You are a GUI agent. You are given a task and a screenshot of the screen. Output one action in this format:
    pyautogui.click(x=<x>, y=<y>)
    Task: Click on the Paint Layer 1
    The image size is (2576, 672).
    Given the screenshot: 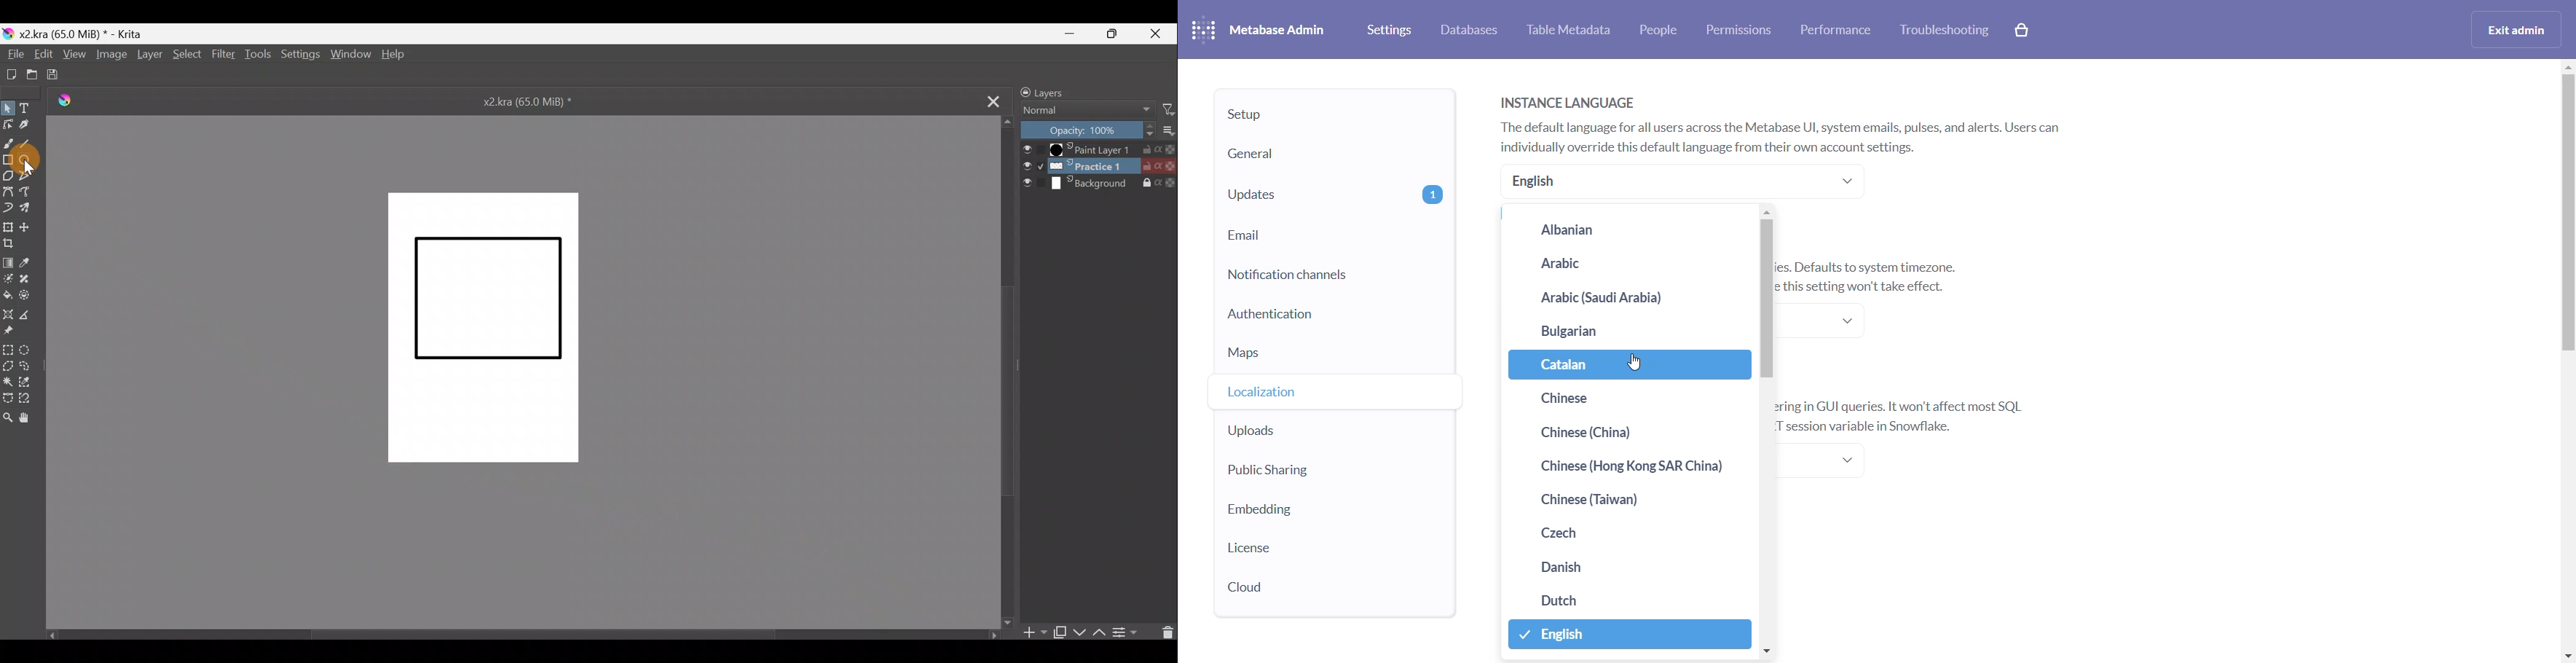 What is the action you would take?
    pyautogui.click(x=1099, y=149)
    